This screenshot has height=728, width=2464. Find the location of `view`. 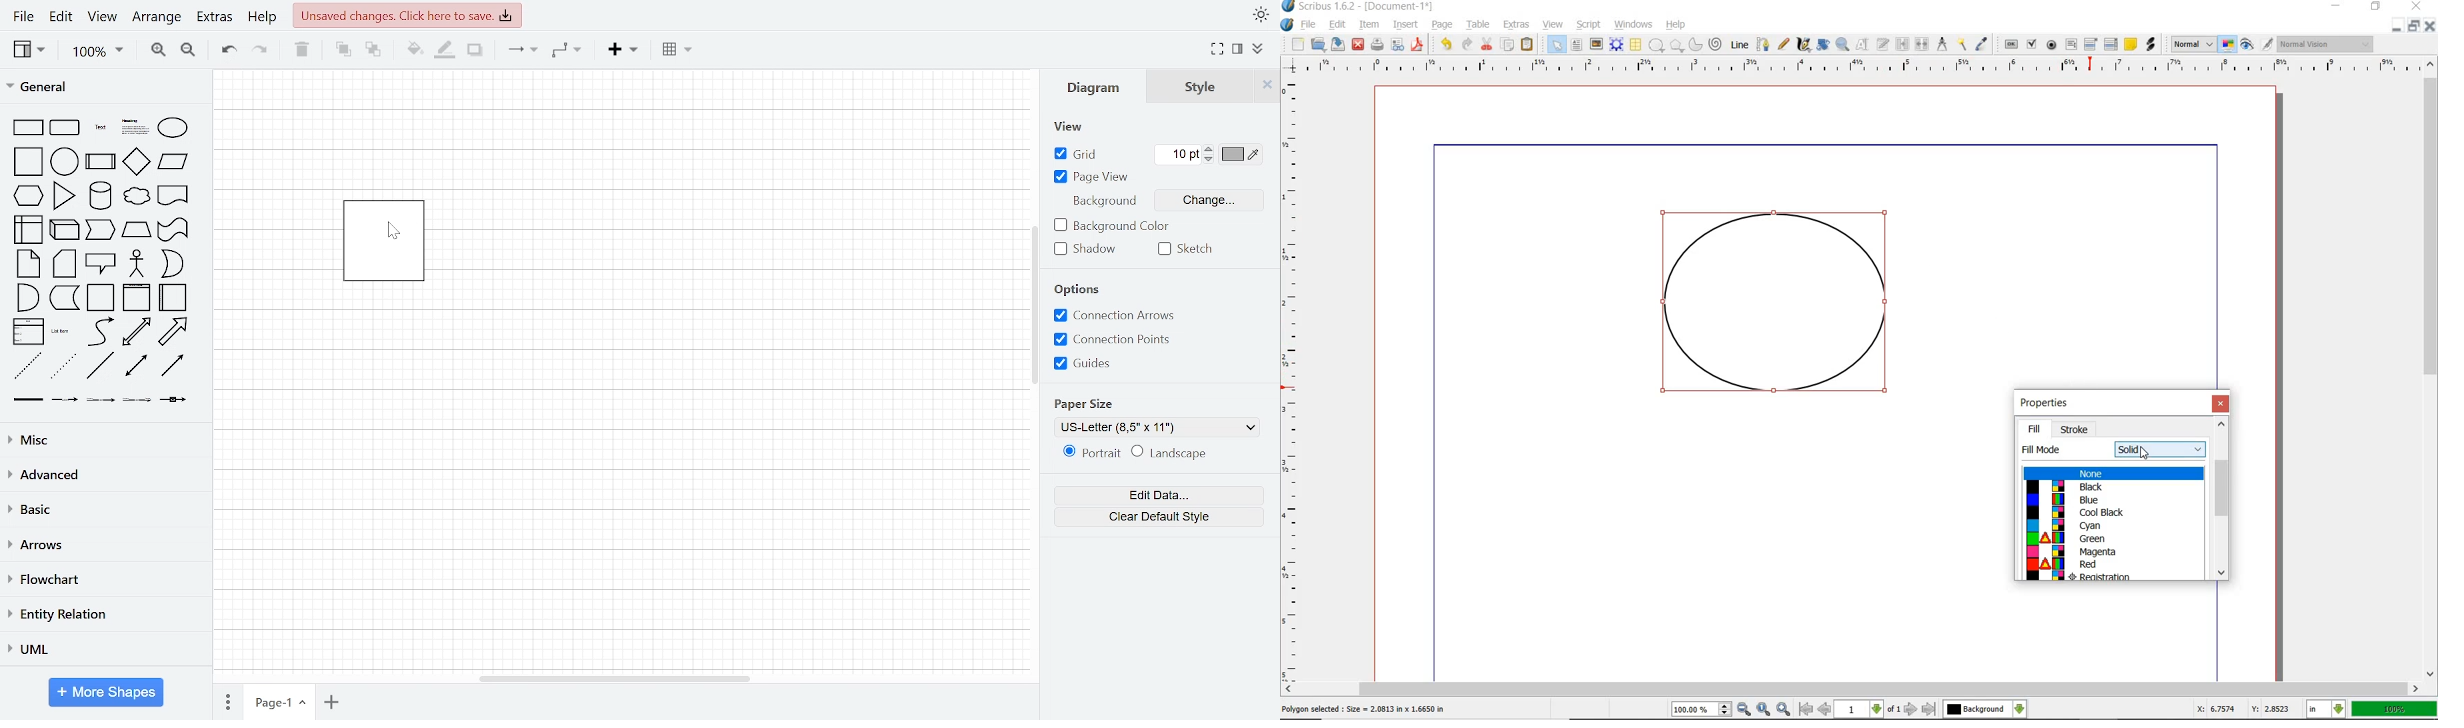

view is located at coordinates (1068, 127).